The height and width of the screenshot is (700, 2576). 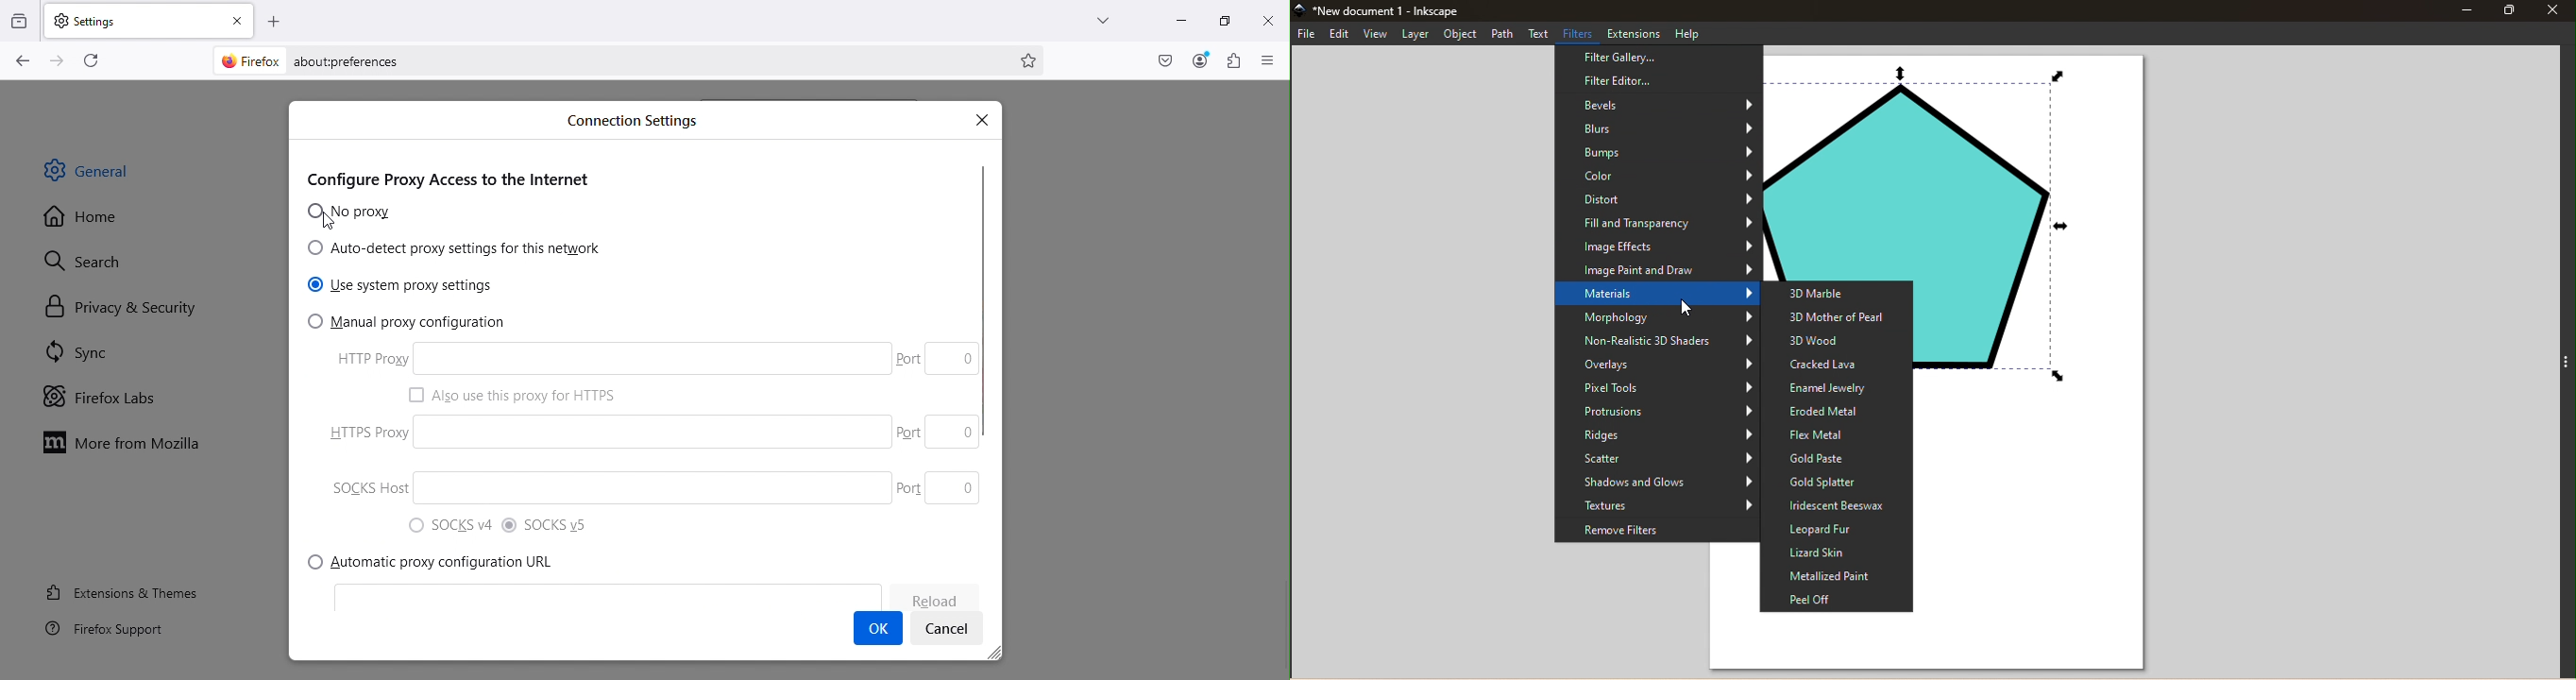 I want to click on Materials, so click(x=1658, y=295).